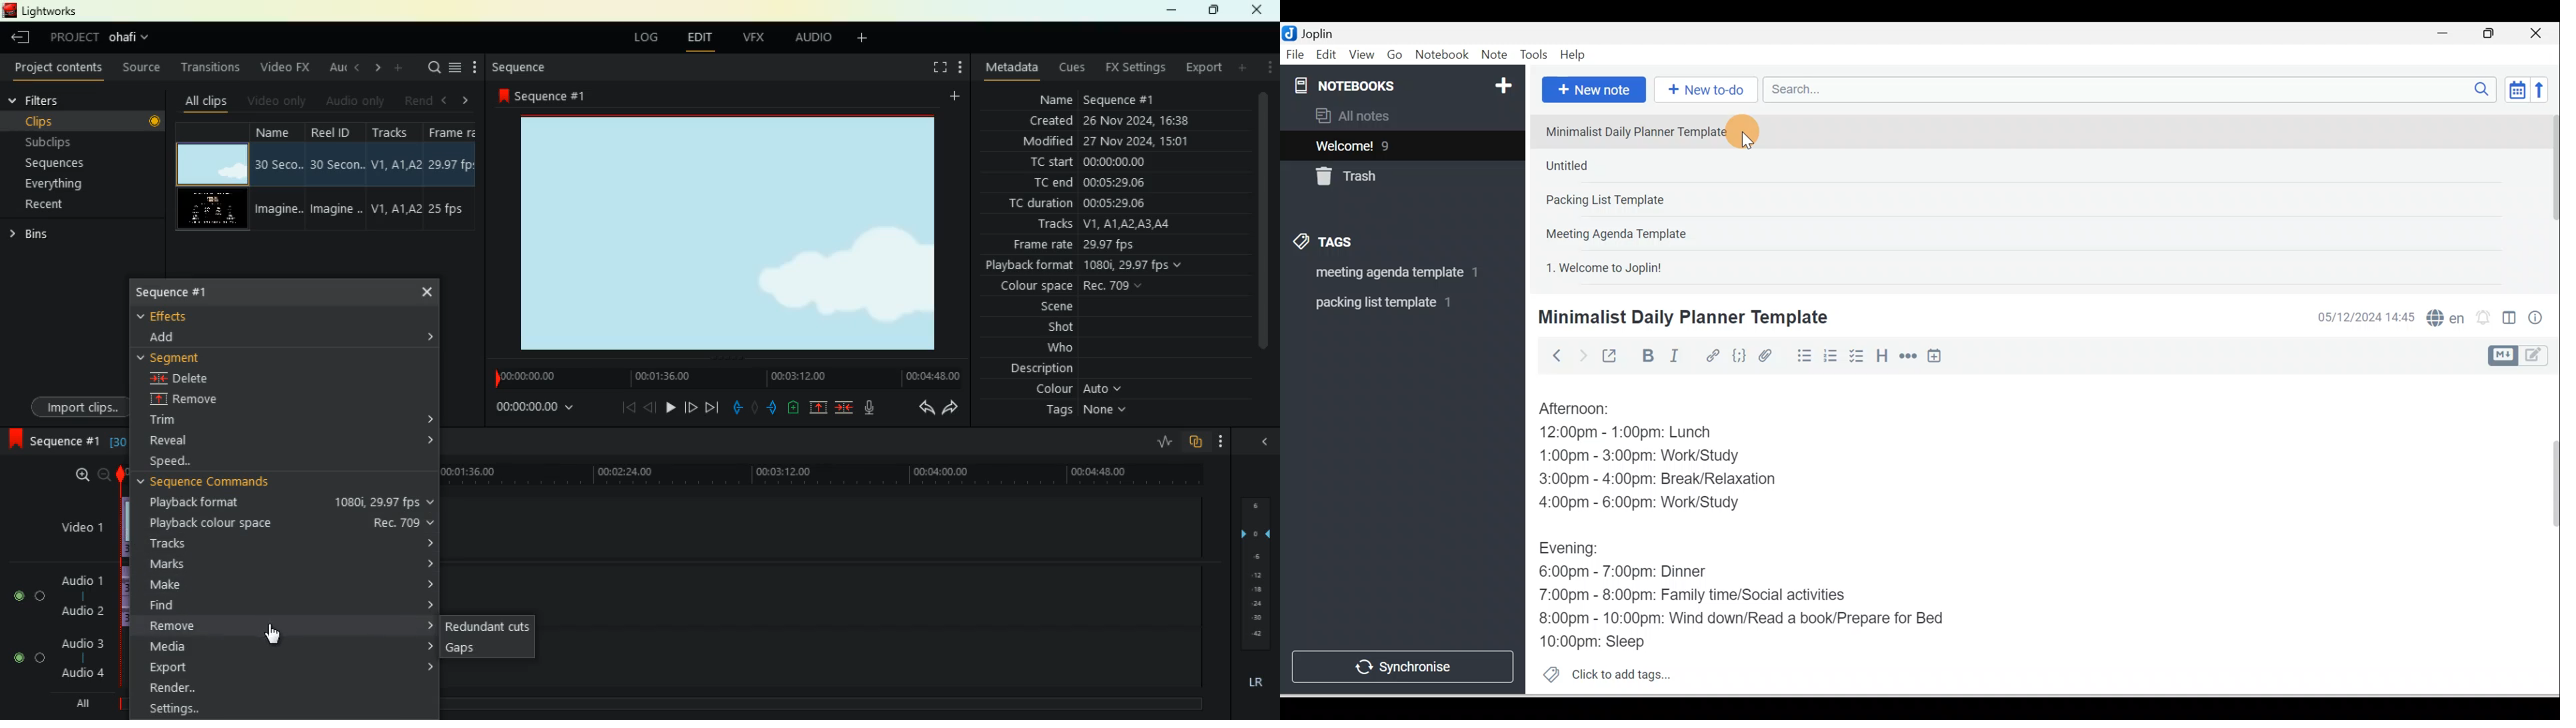  What do you see at coordinates (55, 101) in the screenshot?
I see `filters` at bounding box center [55, 101].